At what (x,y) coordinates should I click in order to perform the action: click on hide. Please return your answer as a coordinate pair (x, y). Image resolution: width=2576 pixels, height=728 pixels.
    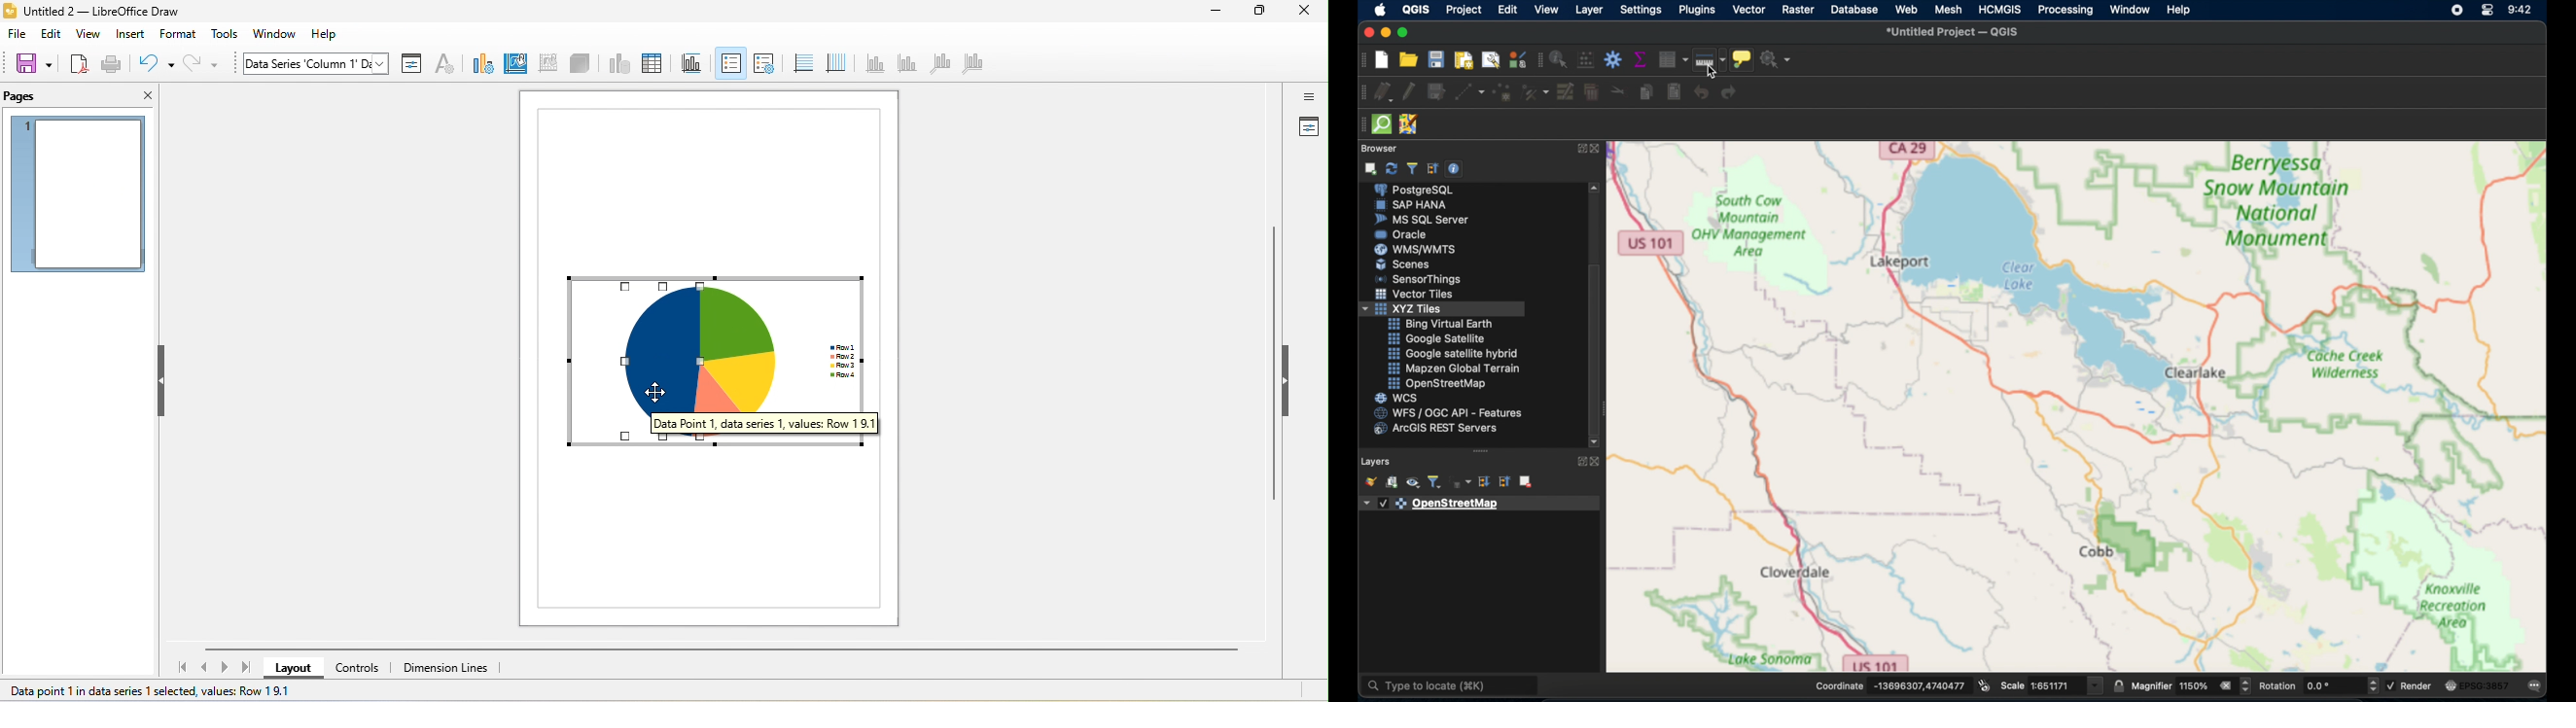
    Looking at the image, I should click on (163, 380).